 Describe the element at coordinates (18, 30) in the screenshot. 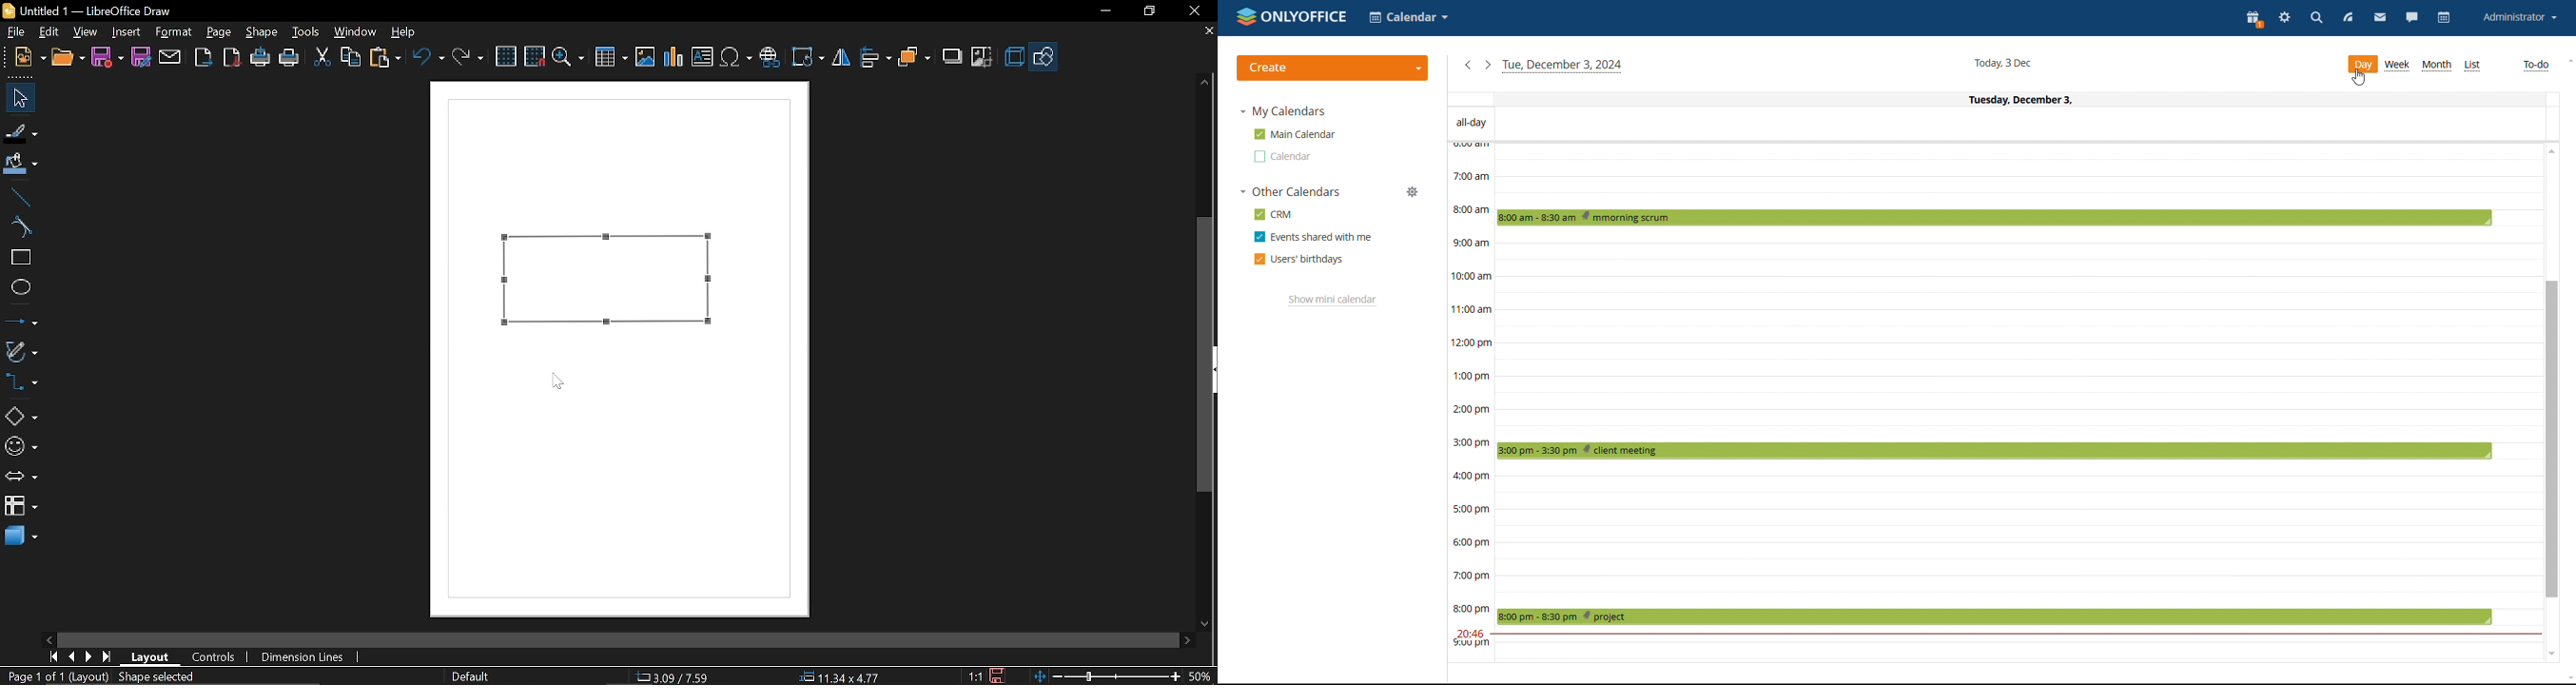

I see `File` at that location.